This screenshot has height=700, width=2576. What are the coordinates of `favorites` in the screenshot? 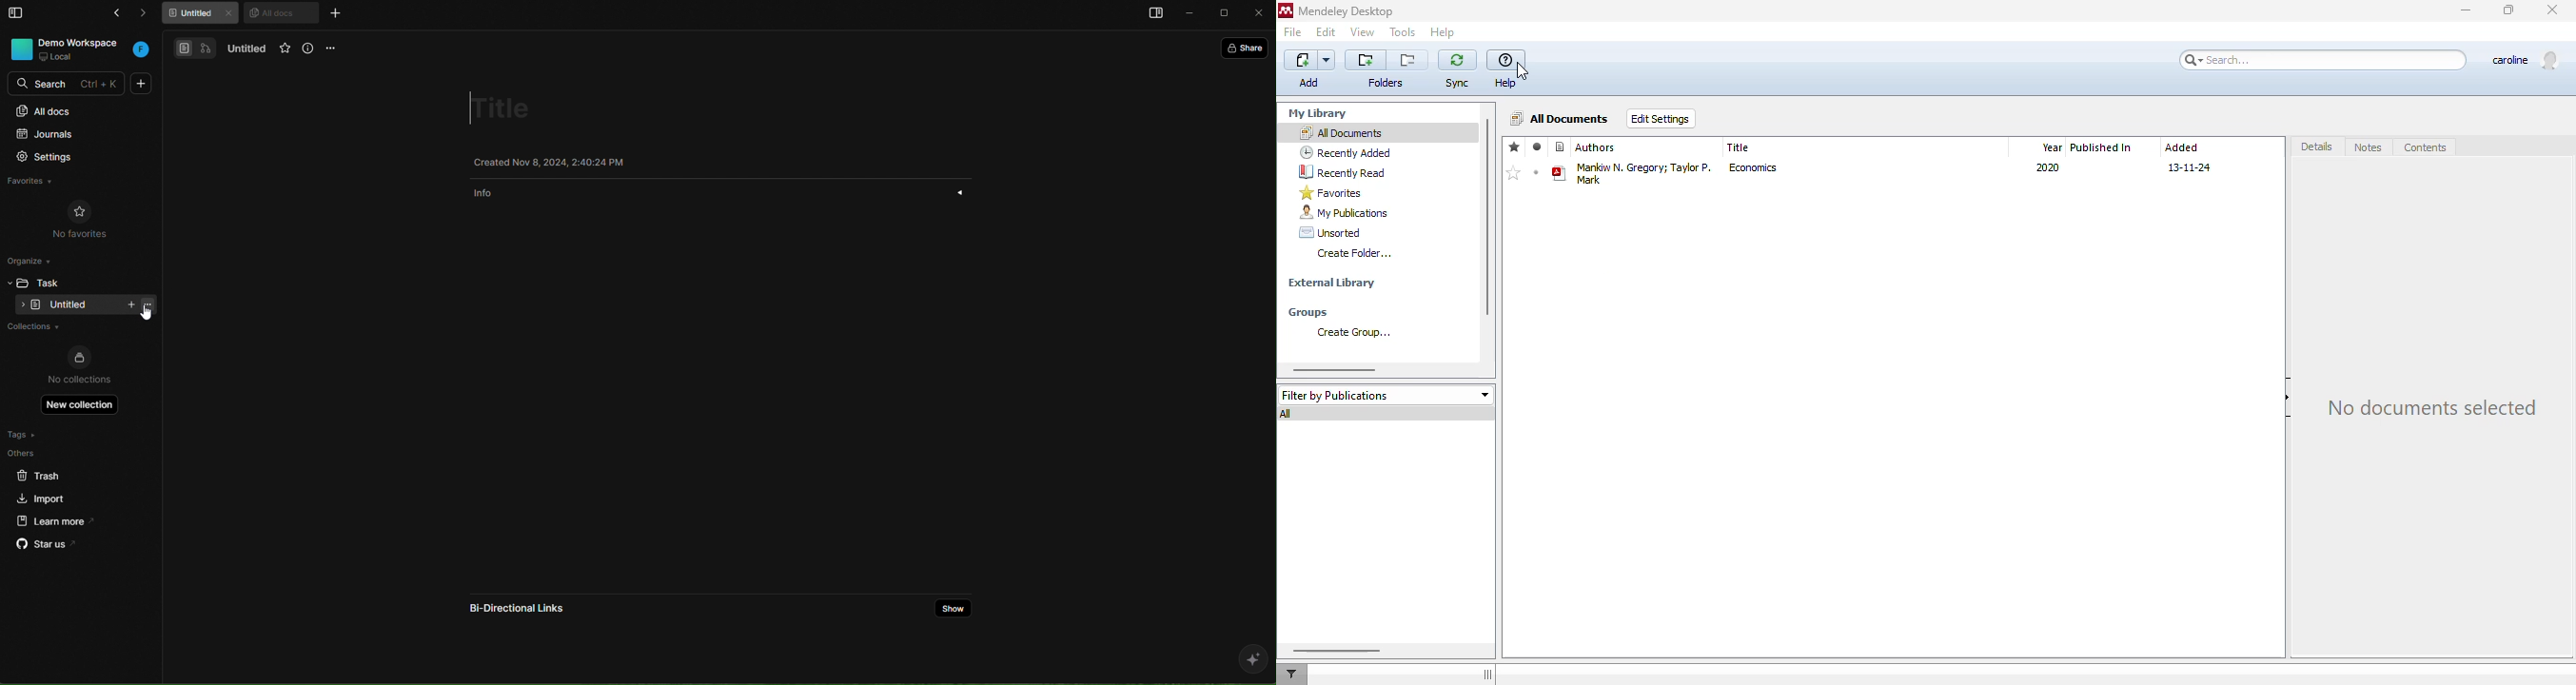 It's located at (1513, 147).